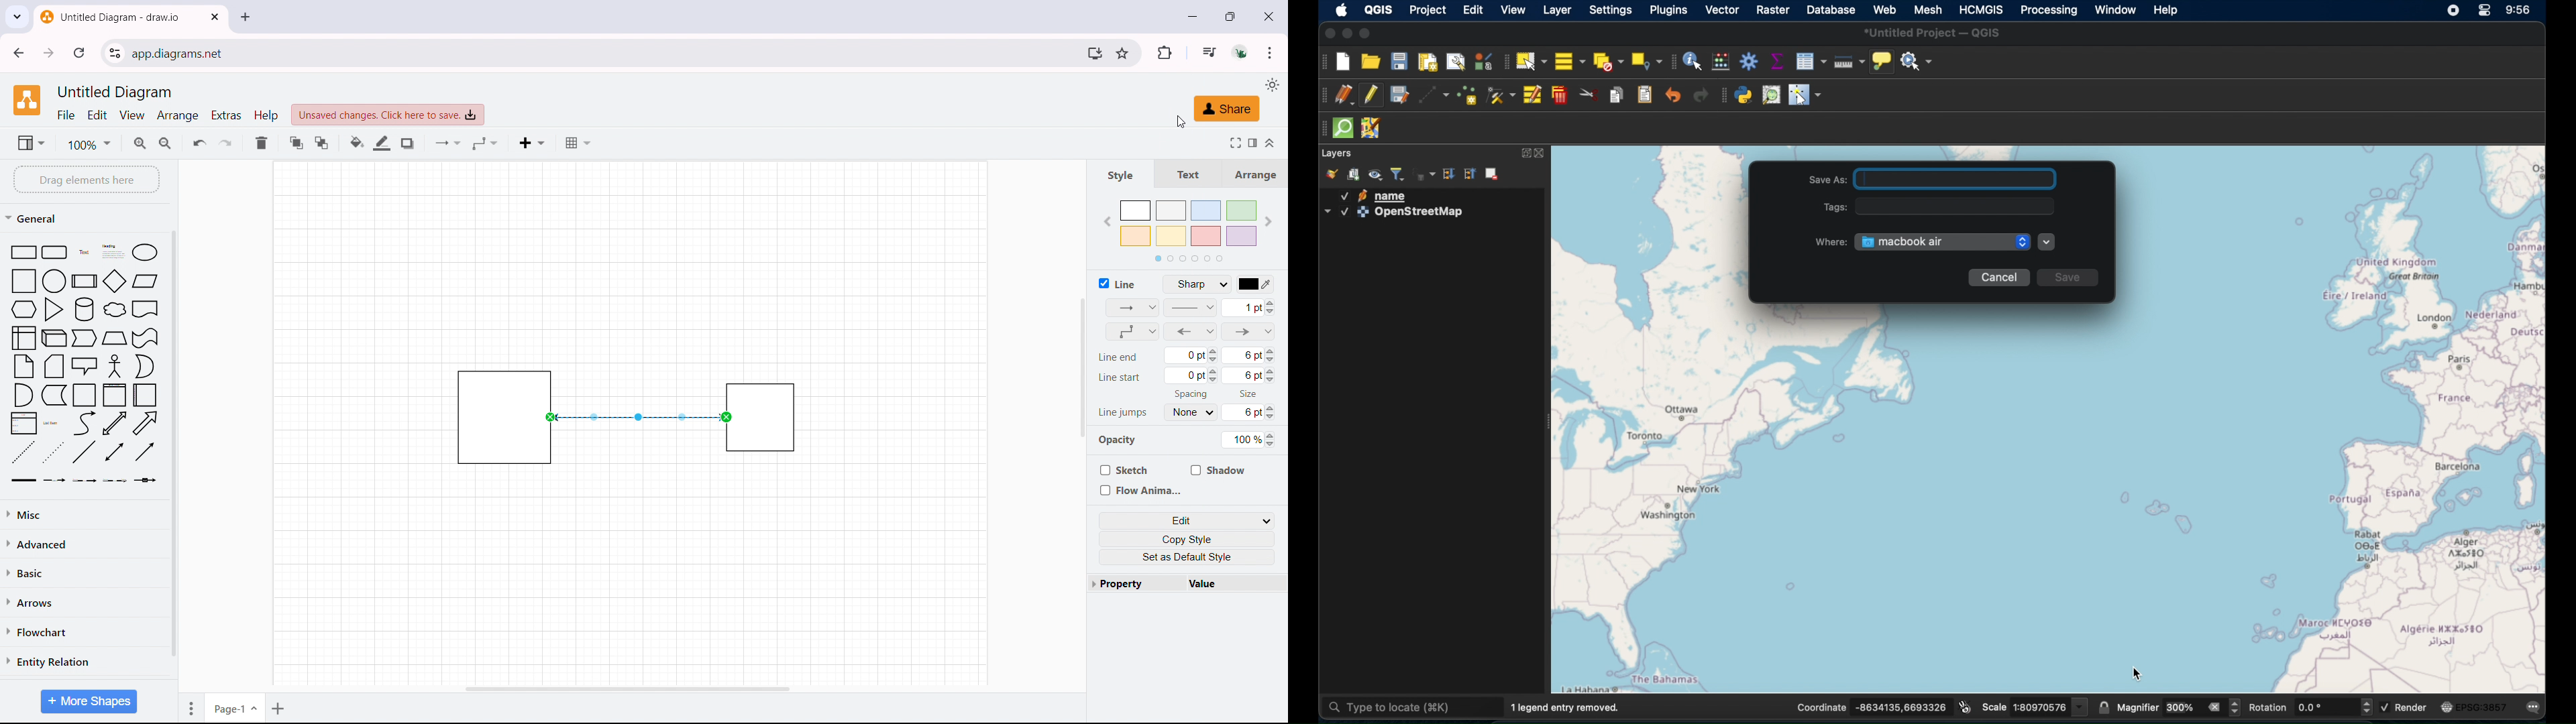  I want to click on flow anima, so click(1138, 489).